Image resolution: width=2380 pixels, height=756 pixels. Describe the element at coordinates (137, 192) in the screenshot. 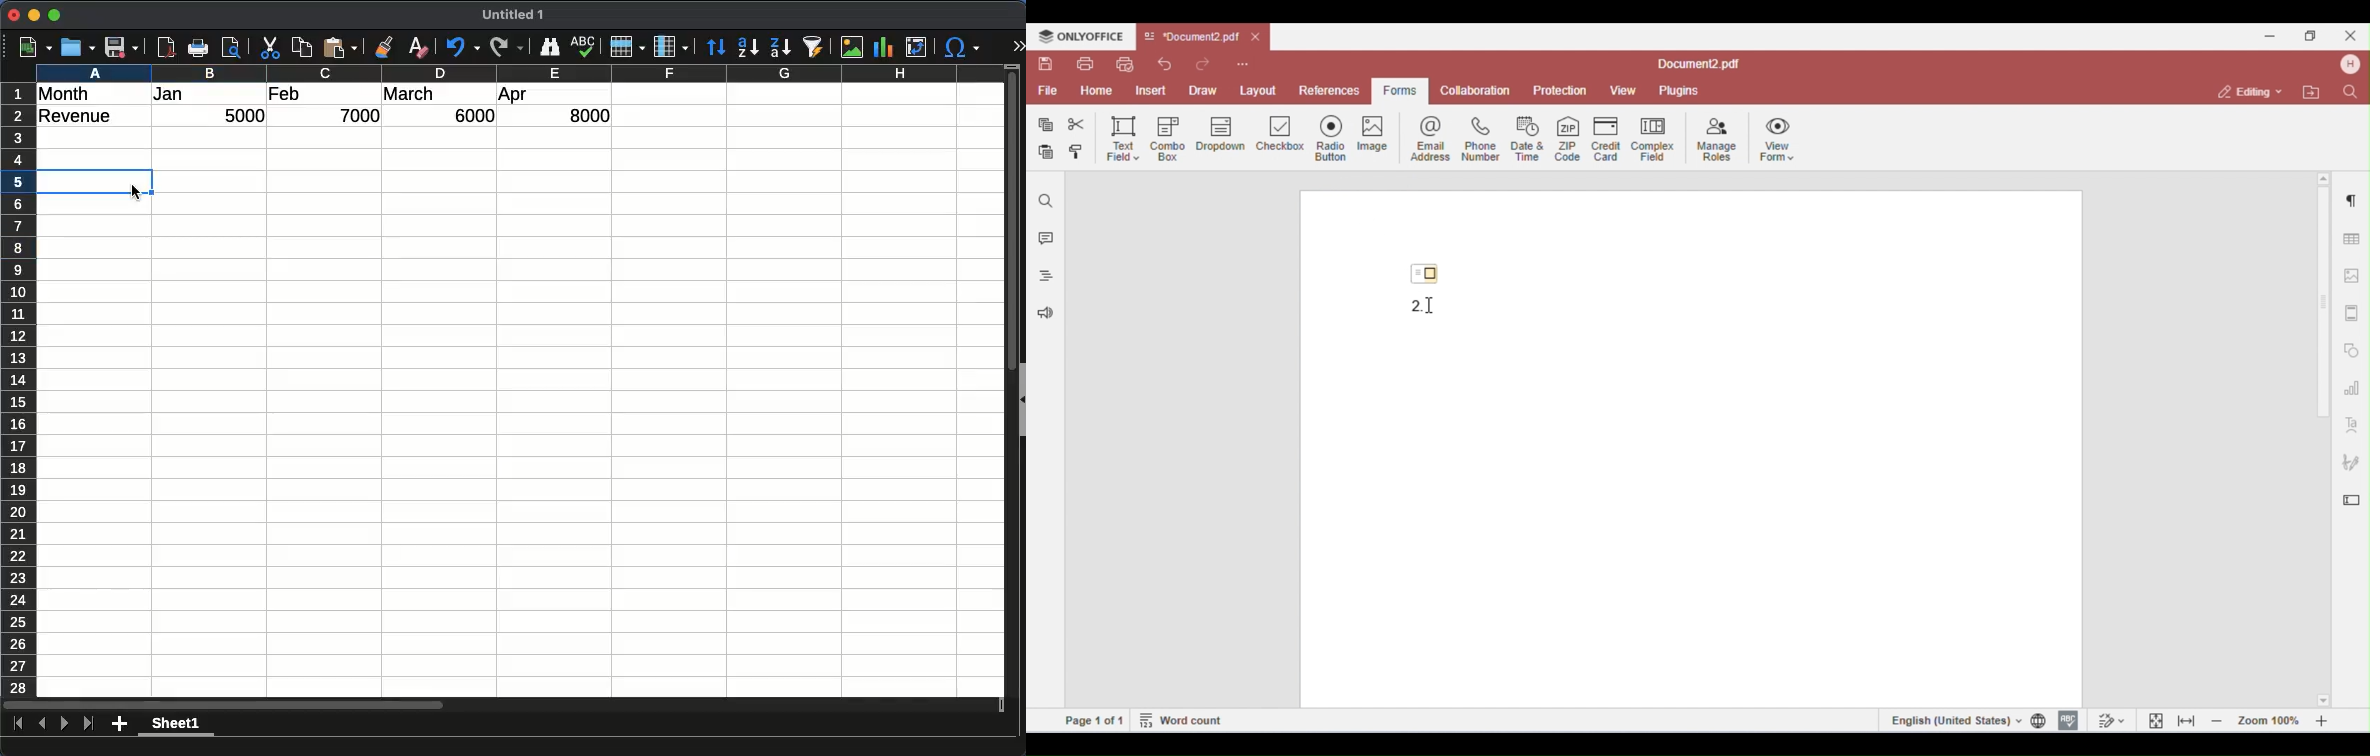

I see `cursor` at that location.